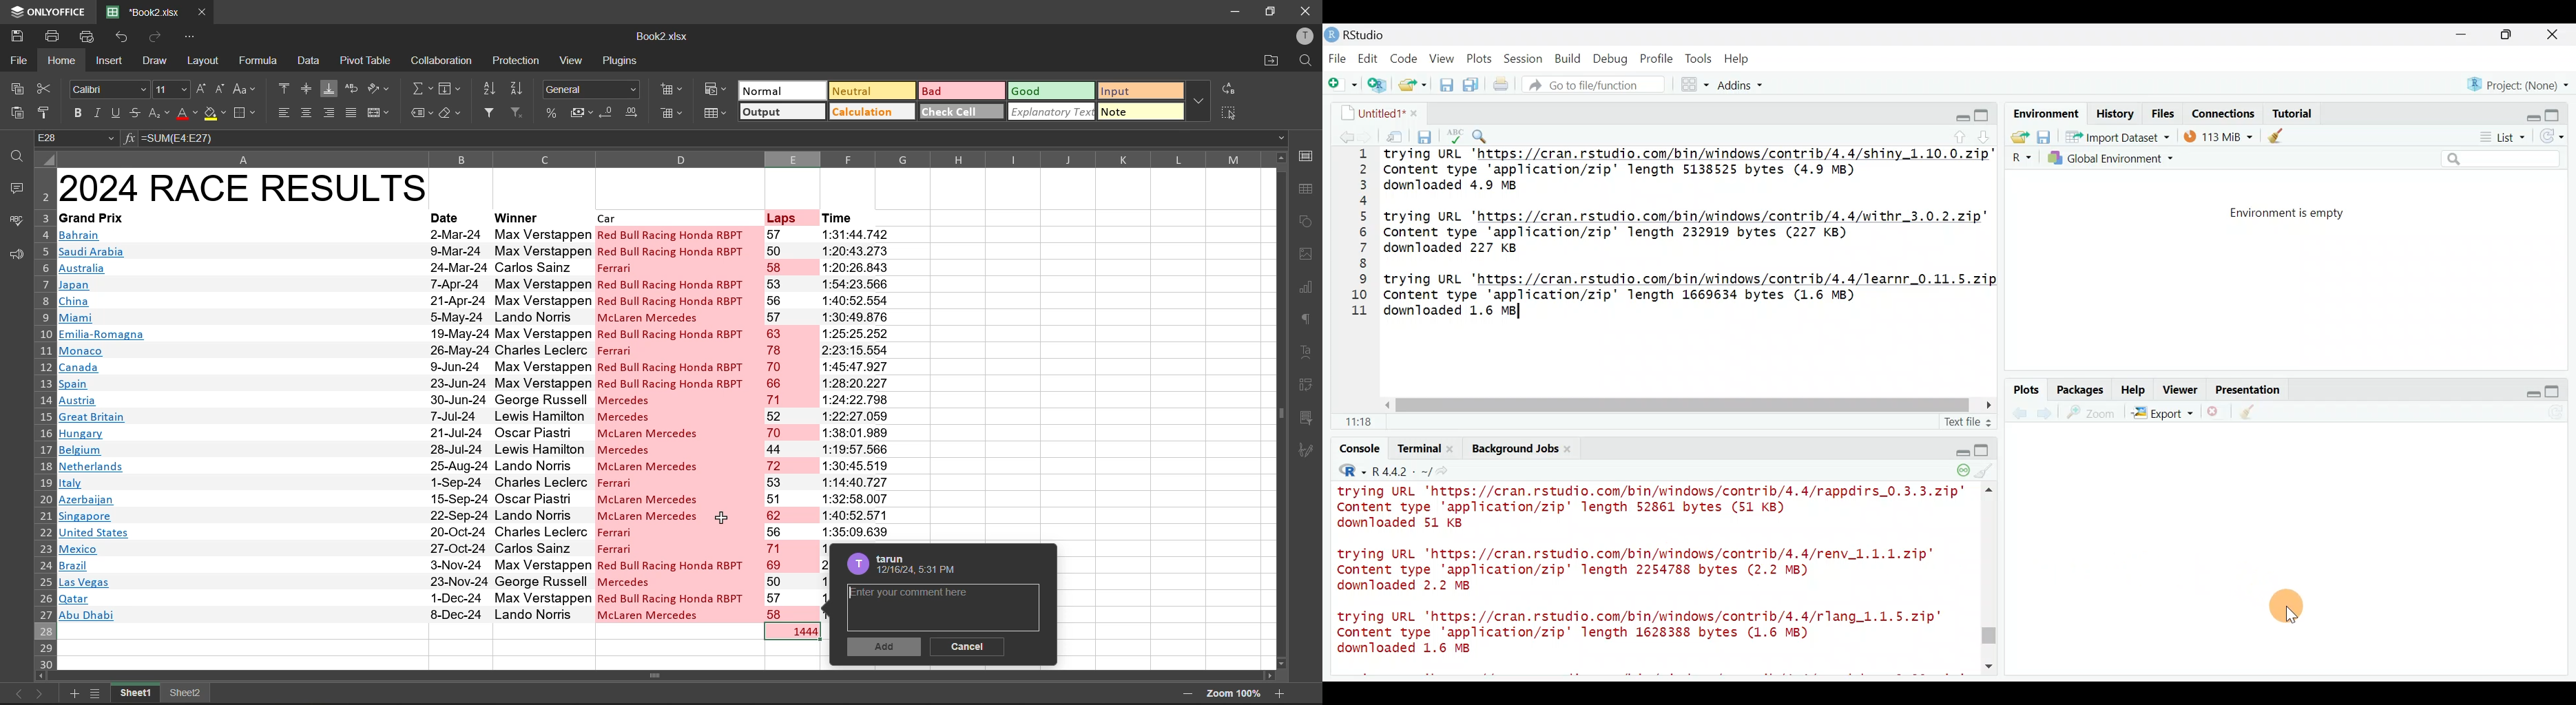 The width and height of the screenshot is (2576, 728). What do you see at coordinates (2503, 159) in the screenshot?
I see `Search bar` at bounding box center [2503, 159].